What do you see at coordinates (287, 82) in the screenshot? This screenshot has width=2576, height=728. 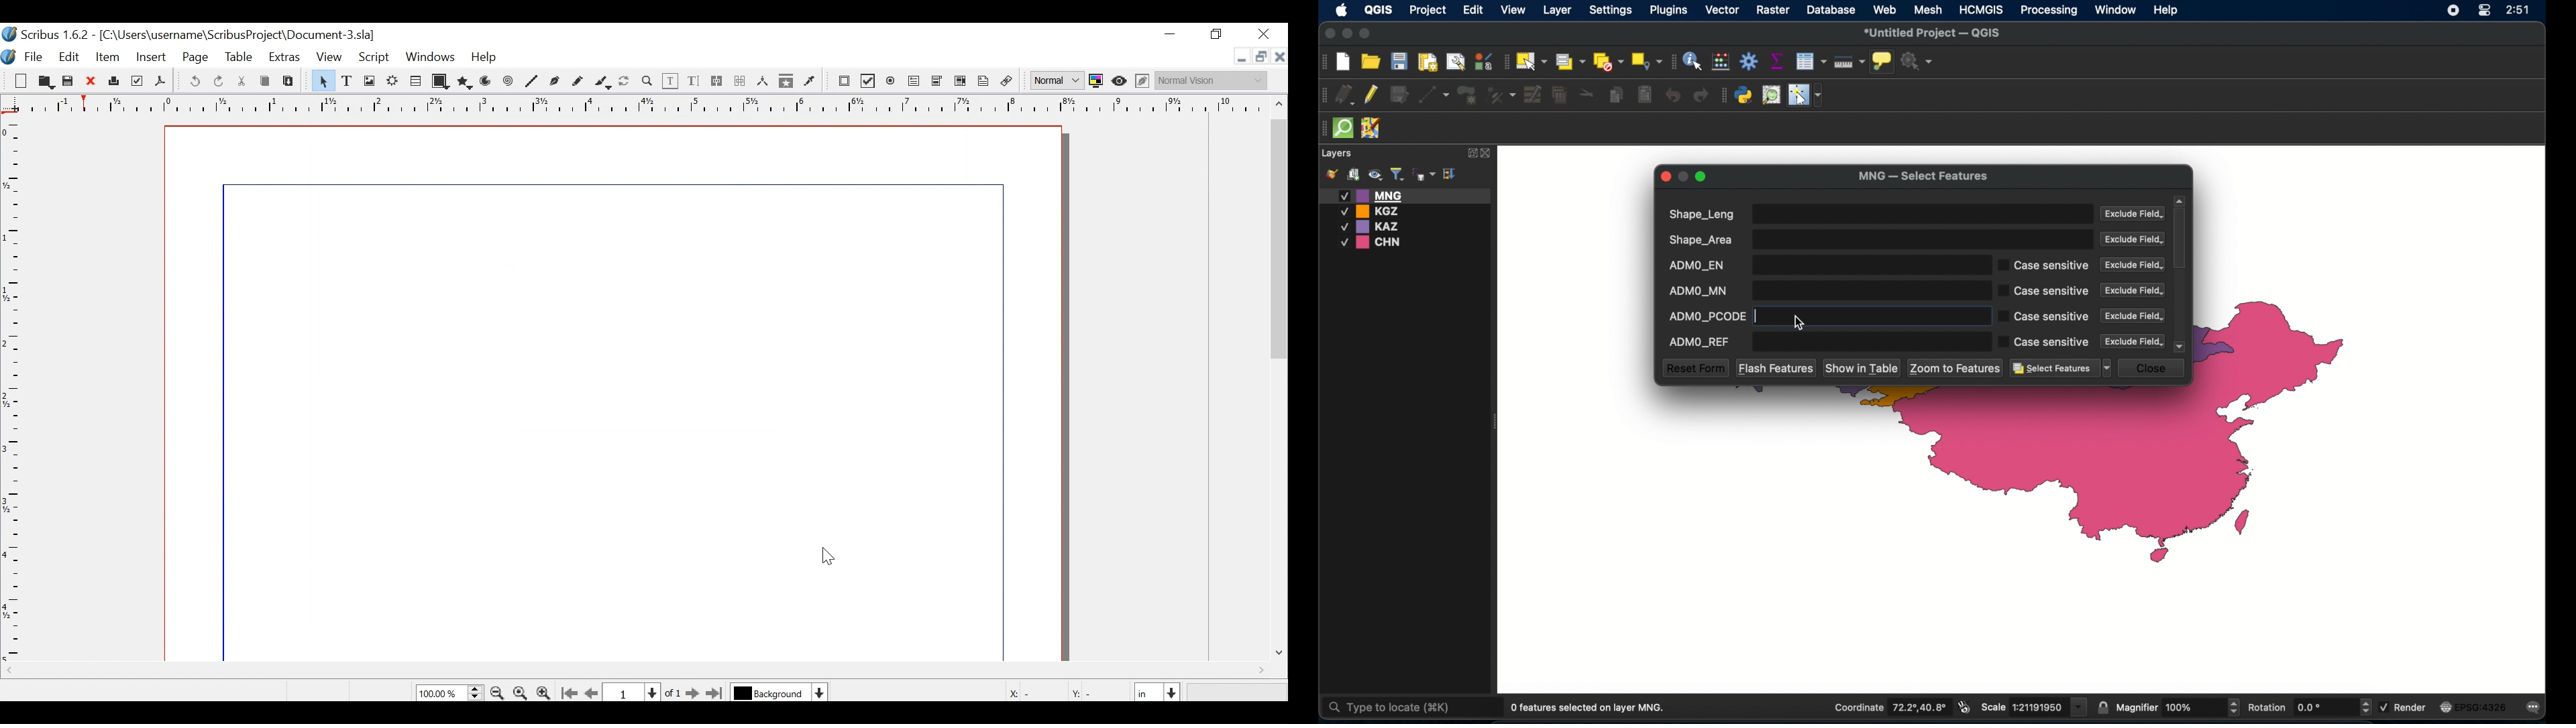 I see `Paste` at bounding box center [287, 82].